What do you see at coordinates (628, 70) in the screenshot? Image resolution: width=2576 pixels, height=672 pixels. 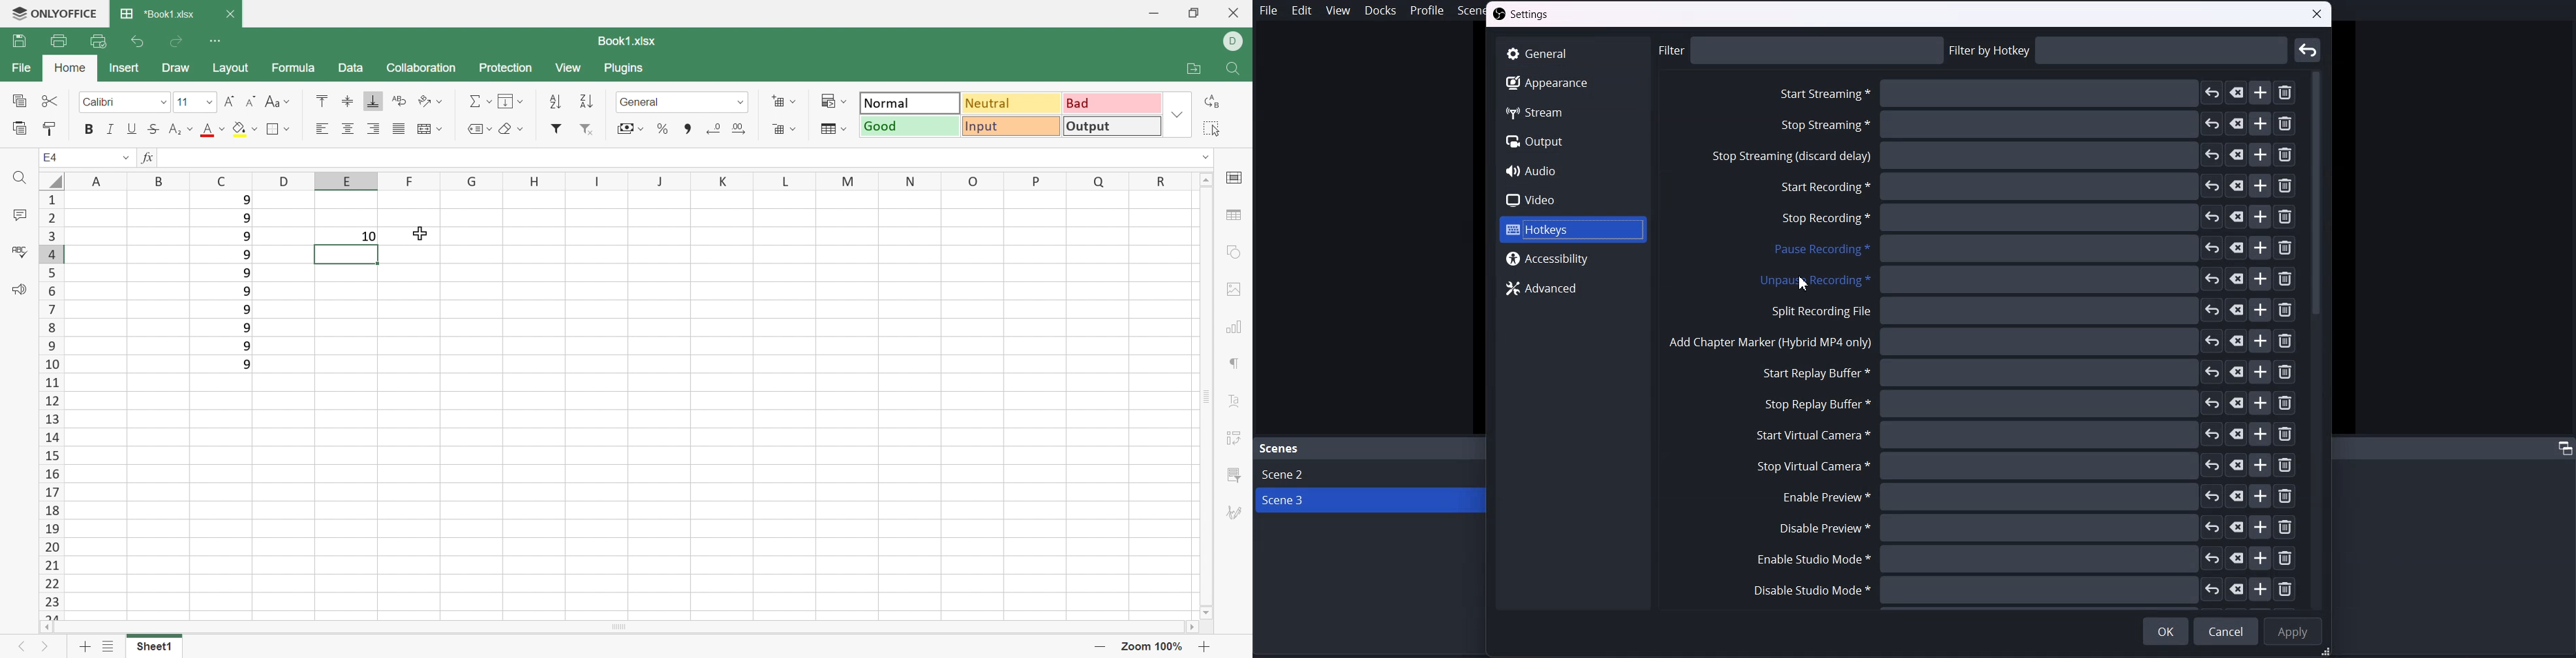 I see `Plugins` at bounding box center [628, 70].